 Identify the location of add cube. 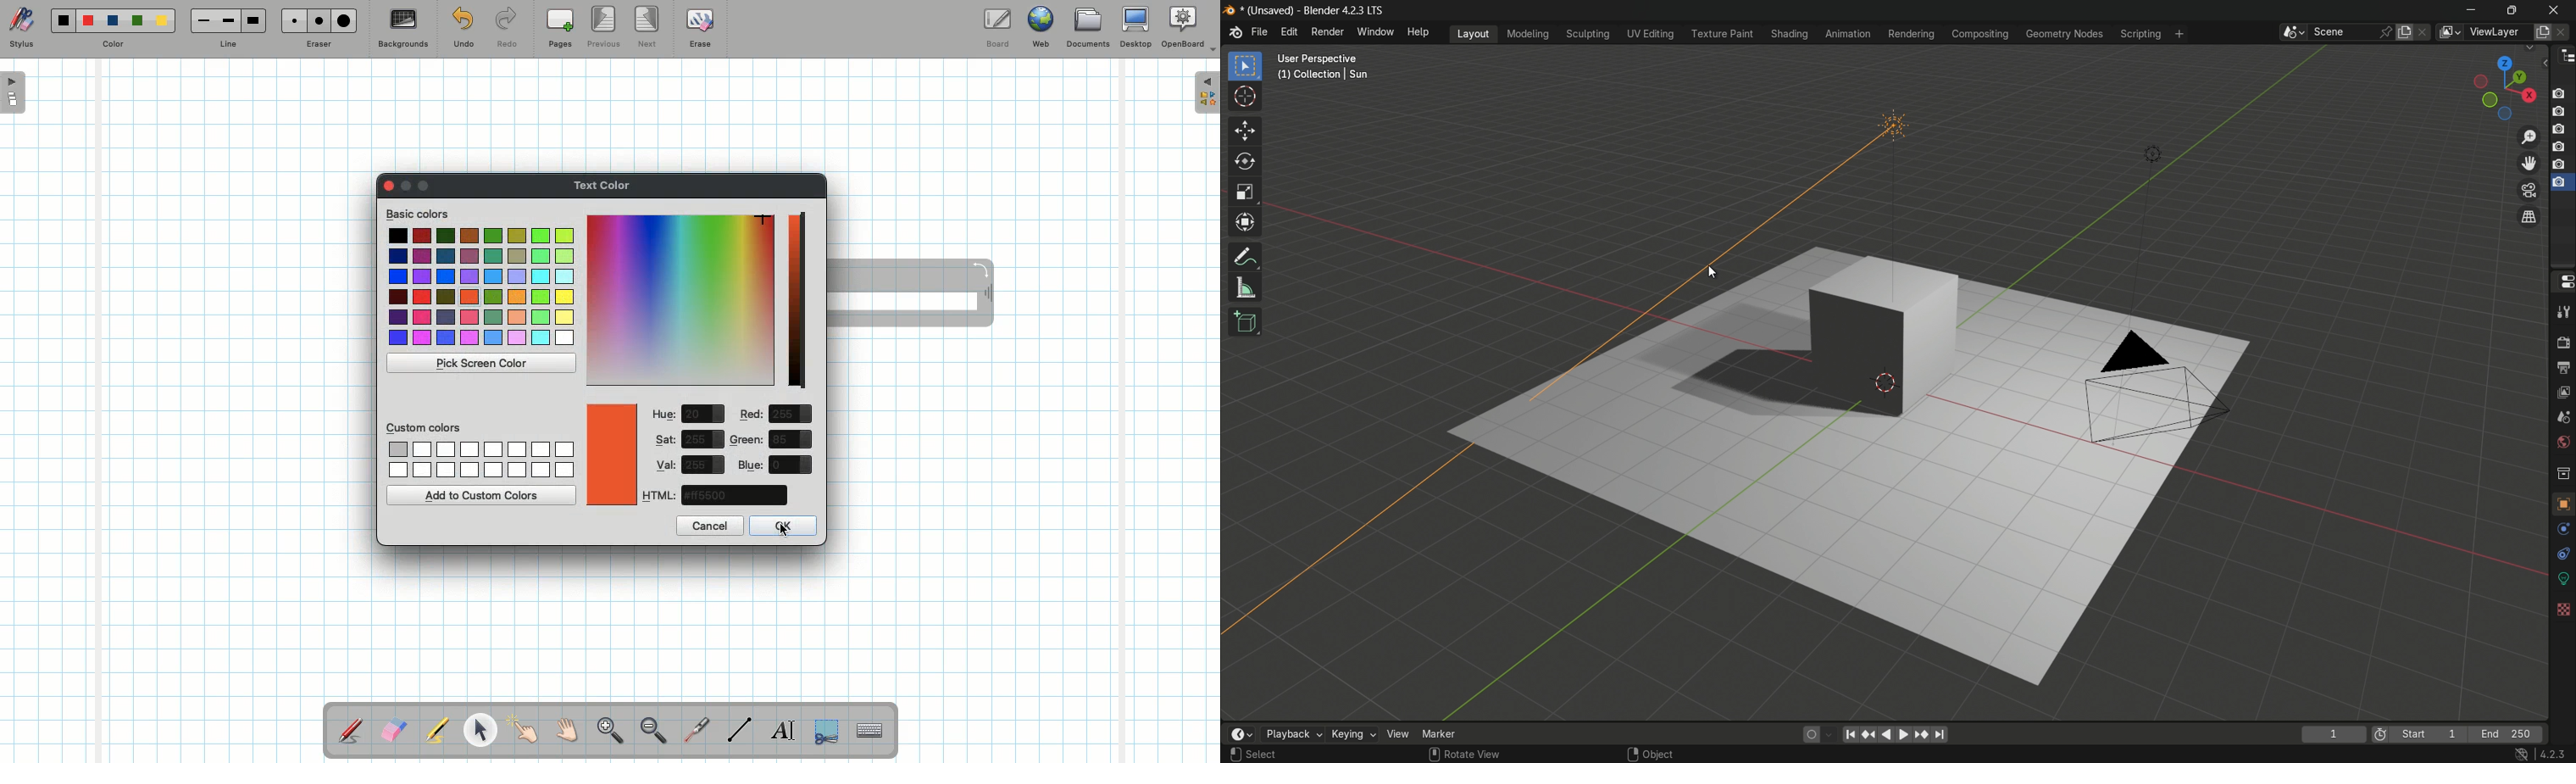
(1247, 322).